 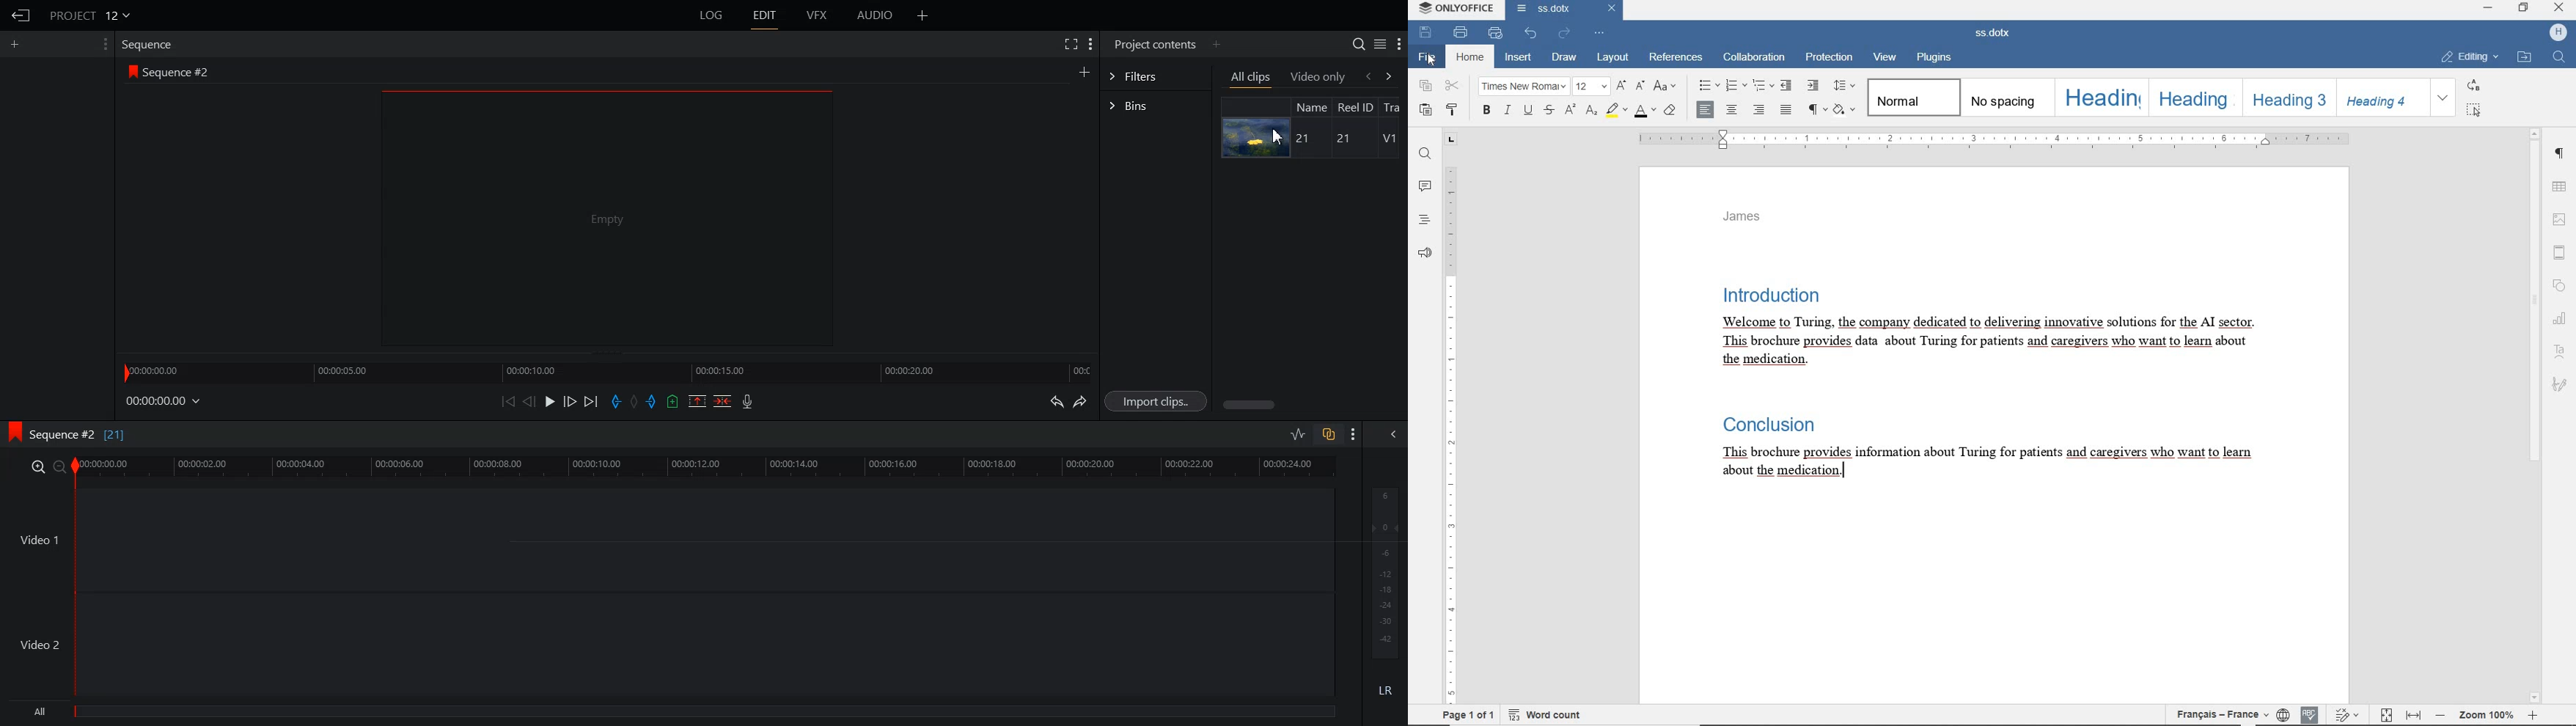 I want to click on Add Panel, so click(x=1216, y=45).